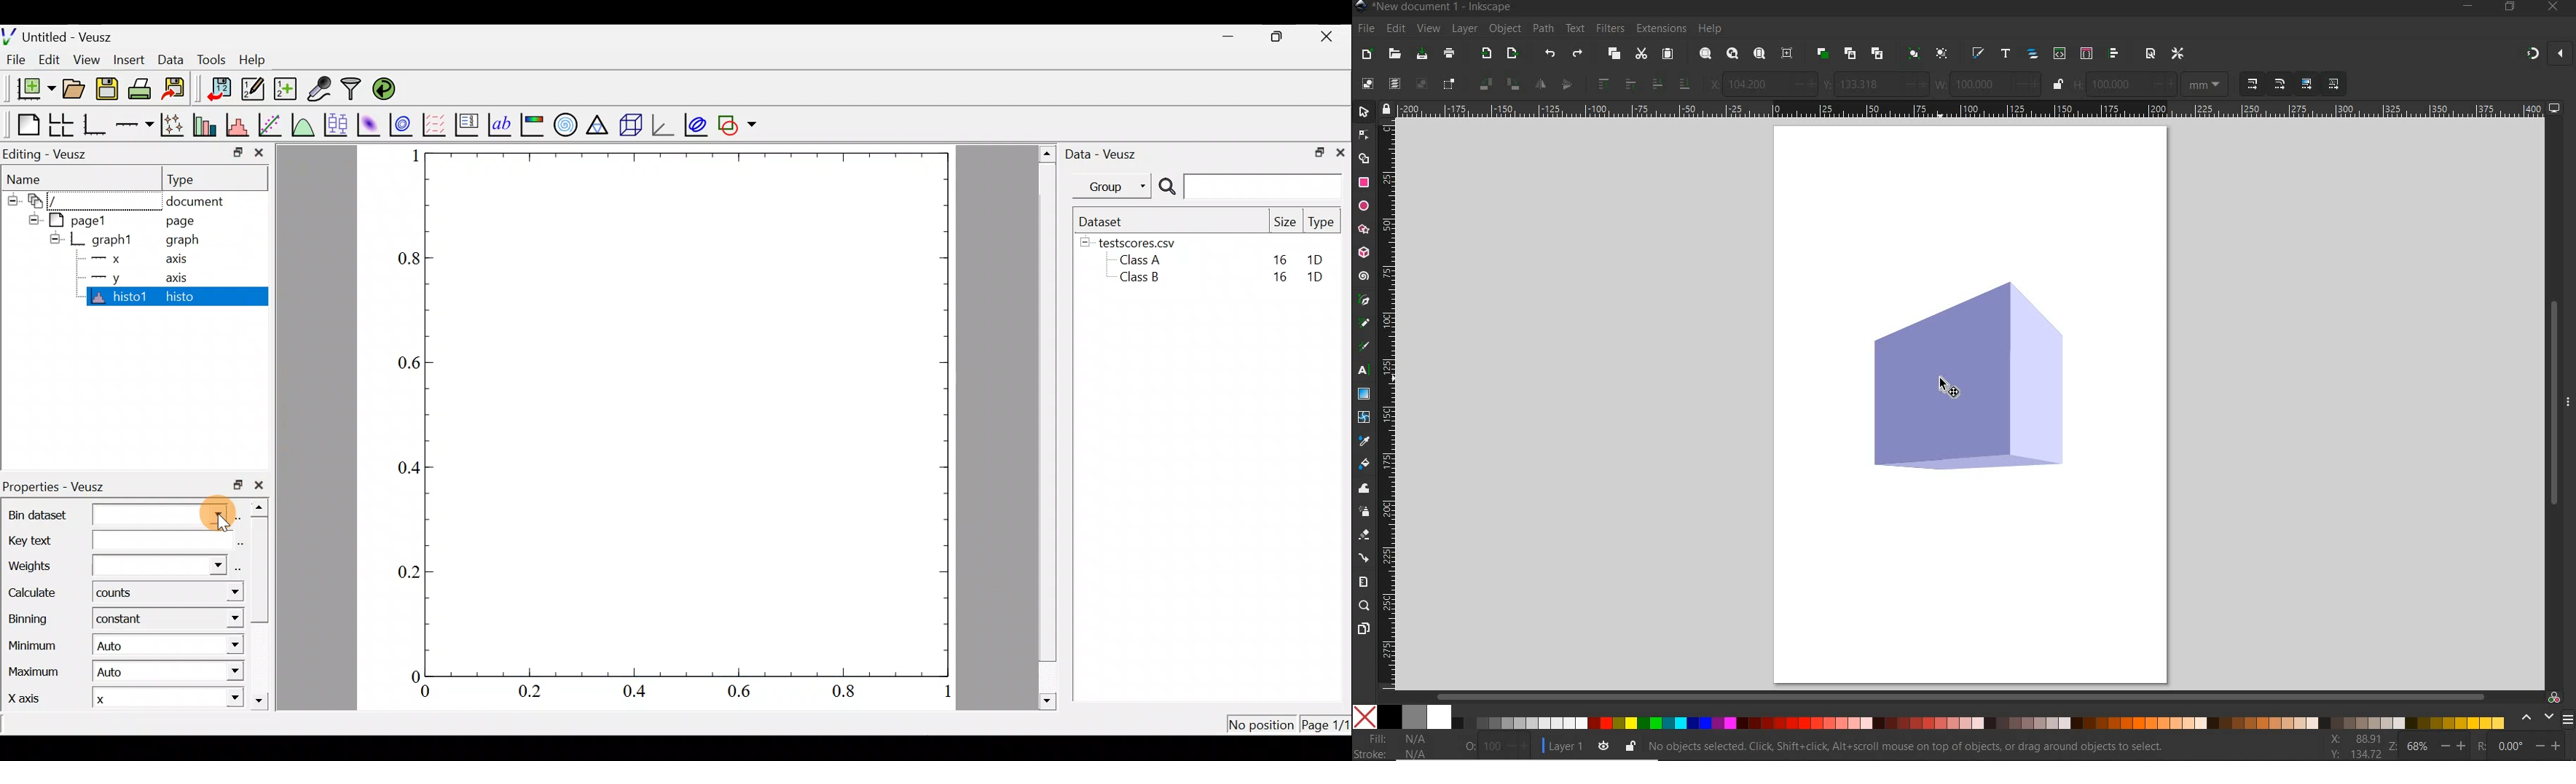 This screenshot has height=784, width=2576. I want to click on HORIZONTAL COORDINATE SELECTION, so click(1712, 84).